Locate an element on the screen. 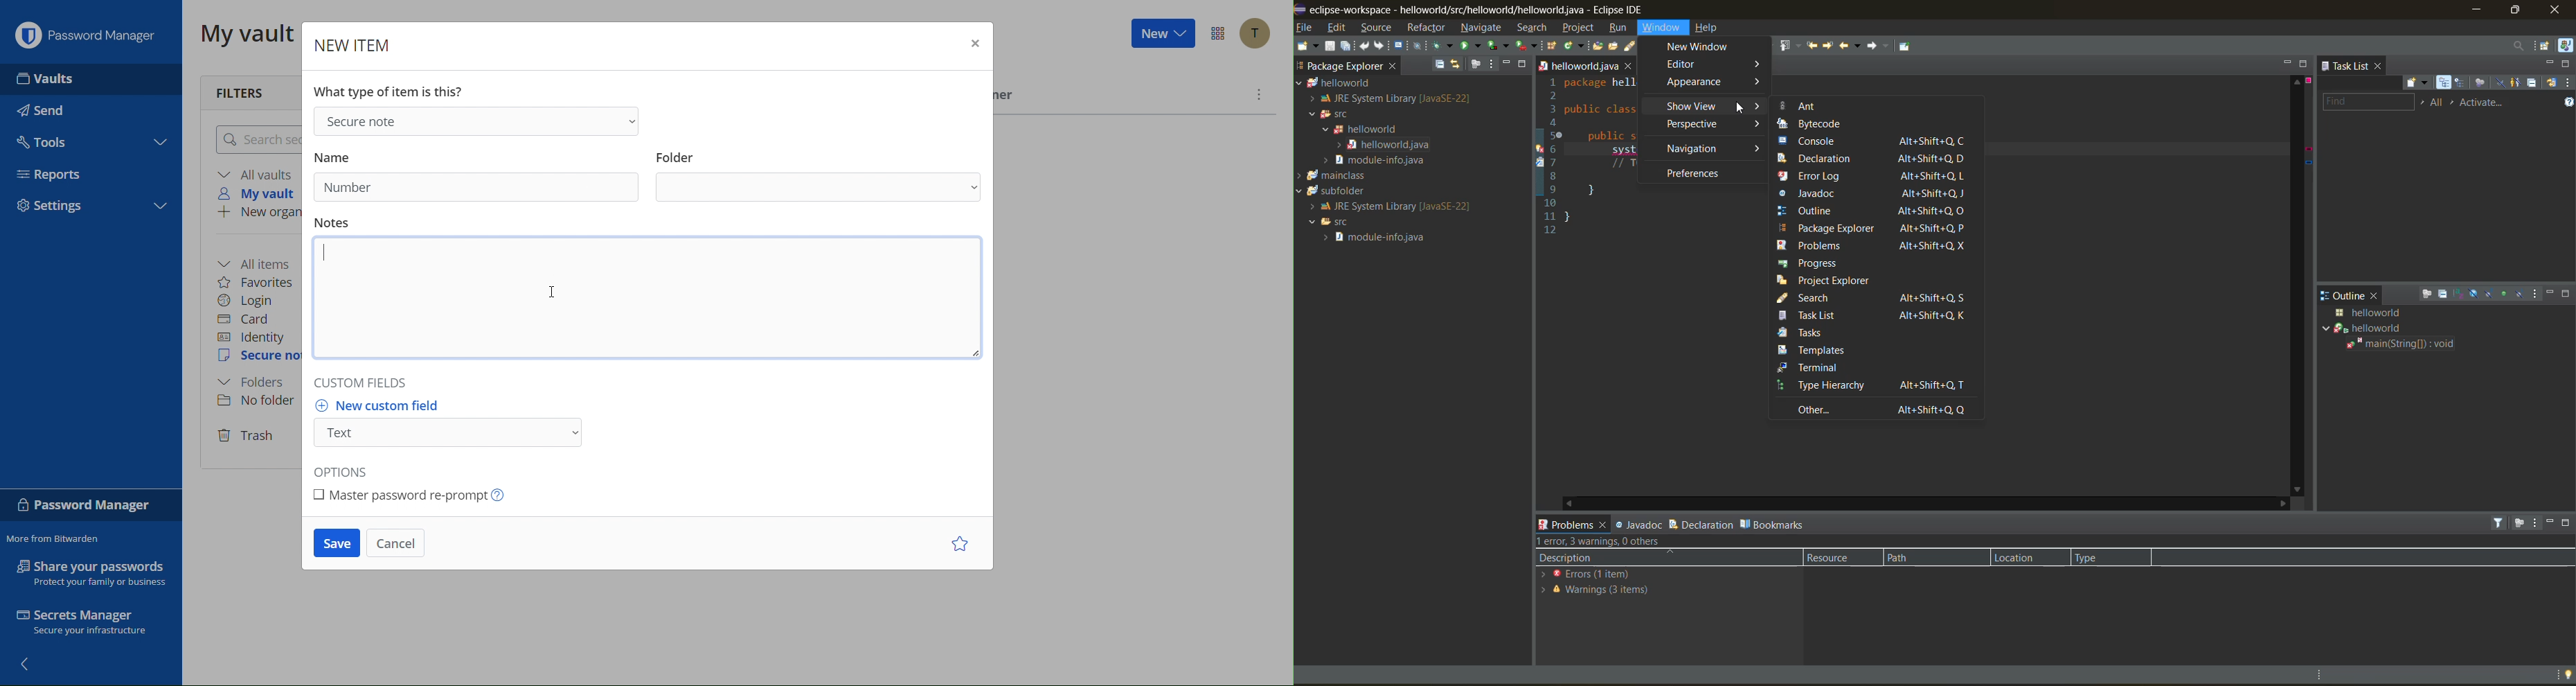  Favorites is located at coordinates (260, 281).